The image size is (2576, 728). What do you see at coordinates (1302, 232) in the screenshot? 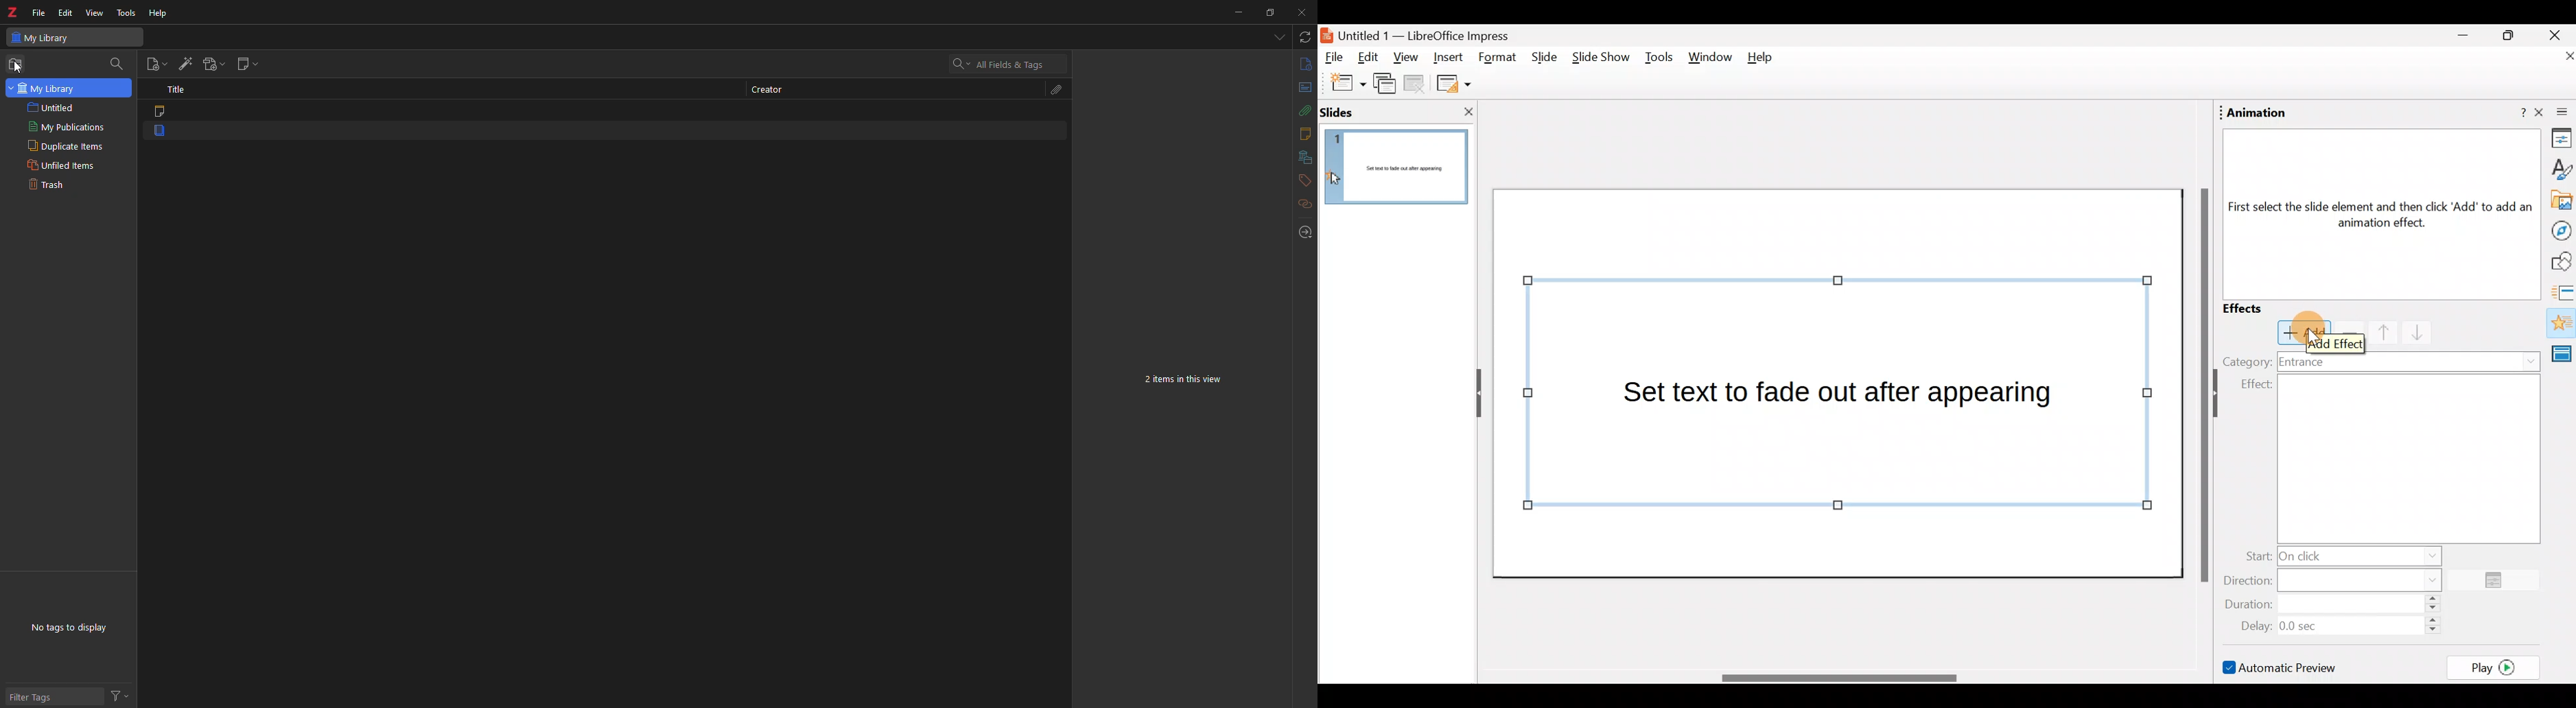
I see `locate` at bounding box center [1302, 232].